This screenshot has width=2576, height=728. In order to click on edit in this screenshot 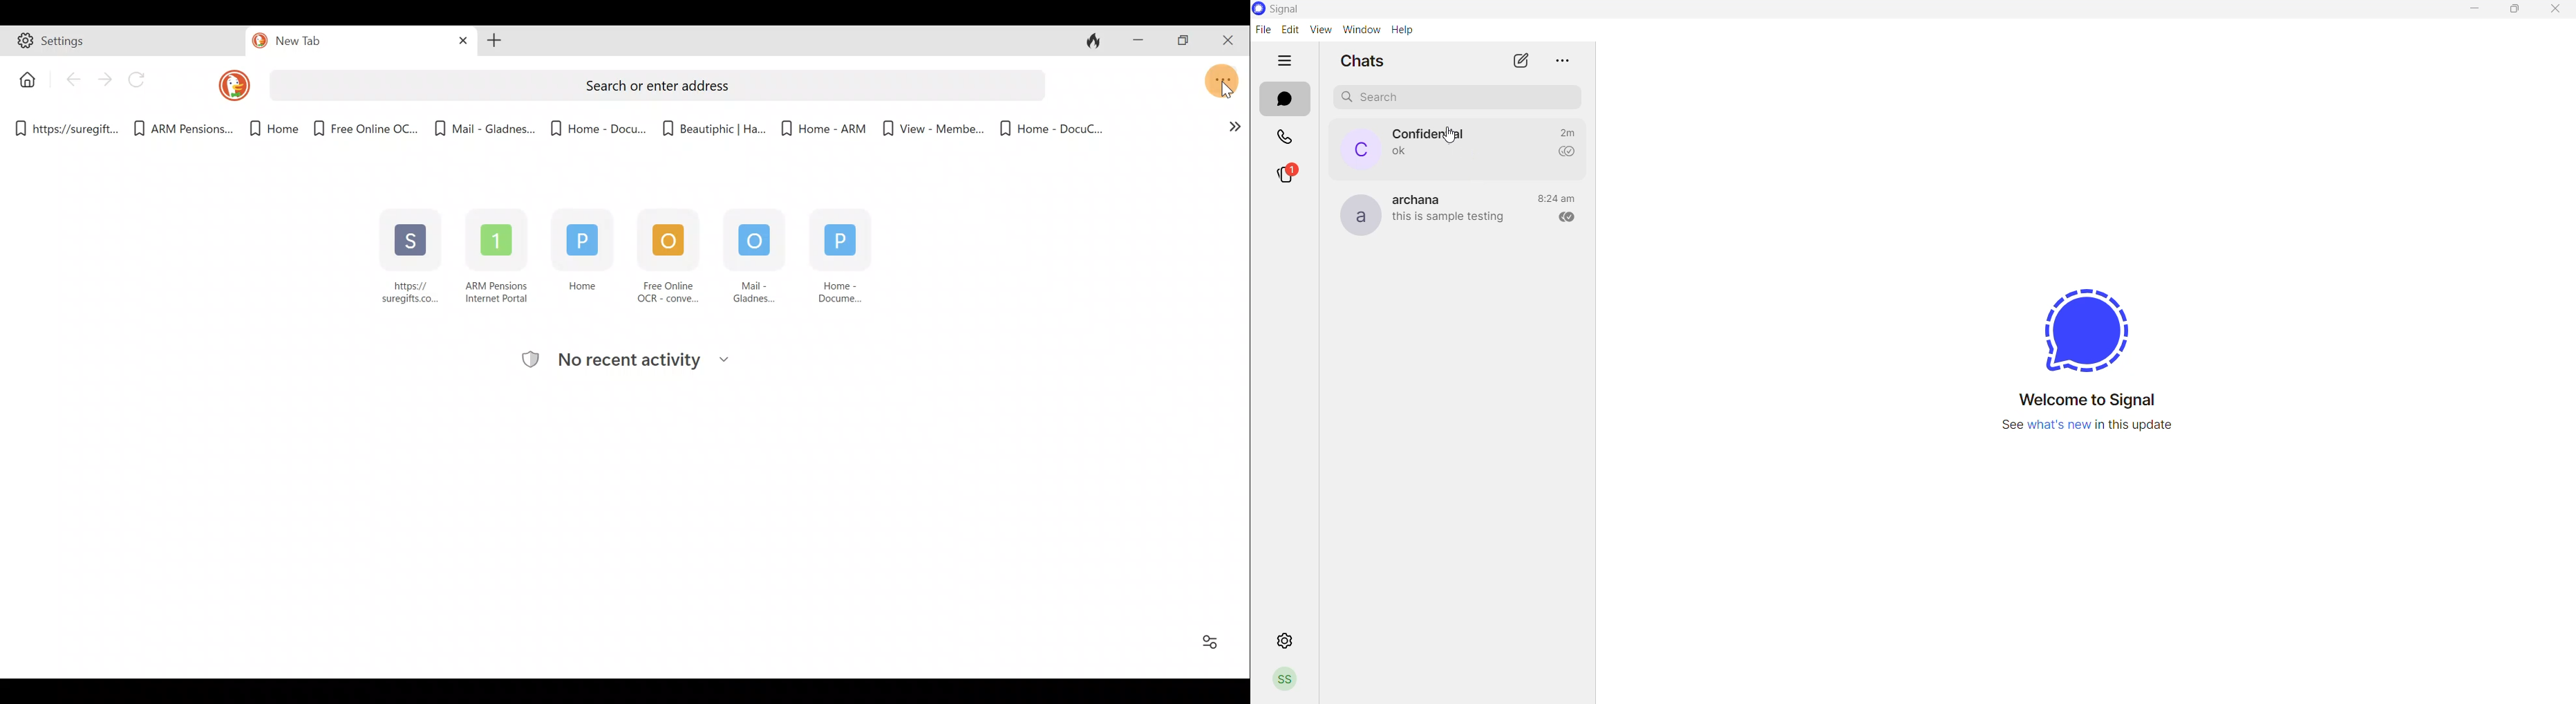, I will do `click(1289, 28)`.